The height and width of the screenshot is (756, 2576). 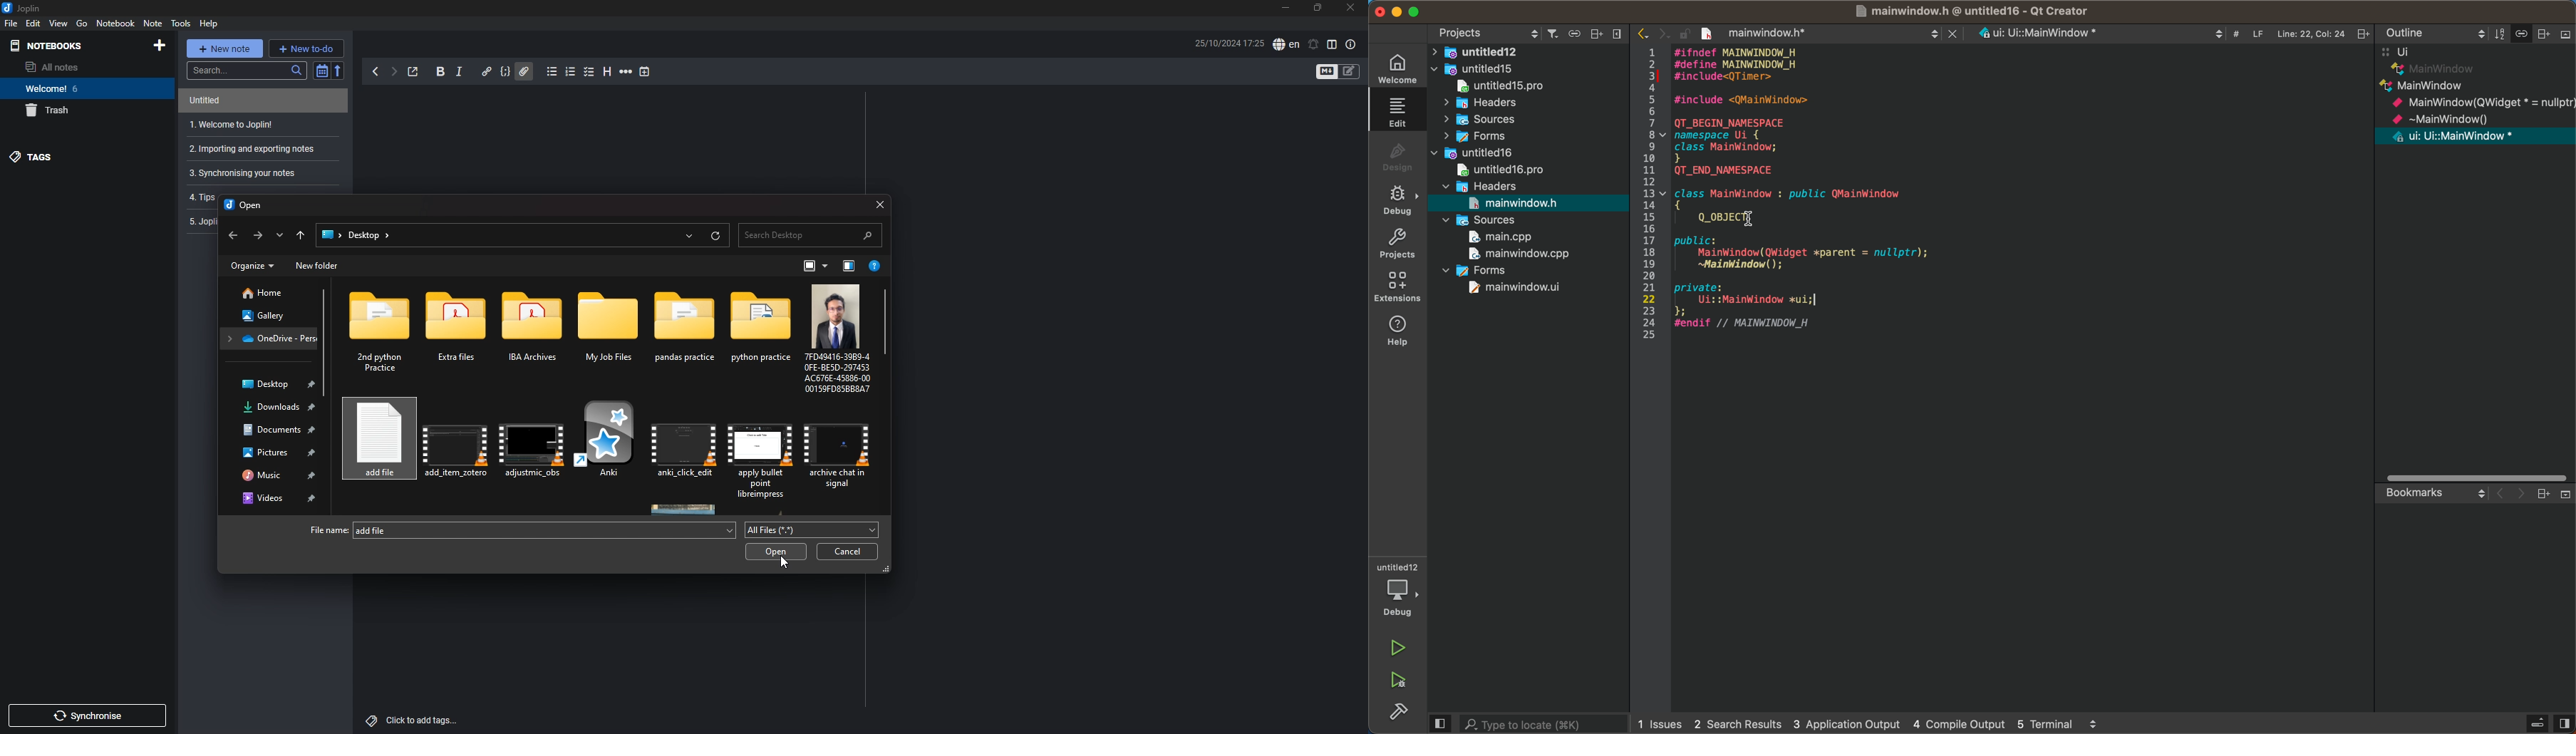 I want to click on synchronise, so click(x=86, y=715).